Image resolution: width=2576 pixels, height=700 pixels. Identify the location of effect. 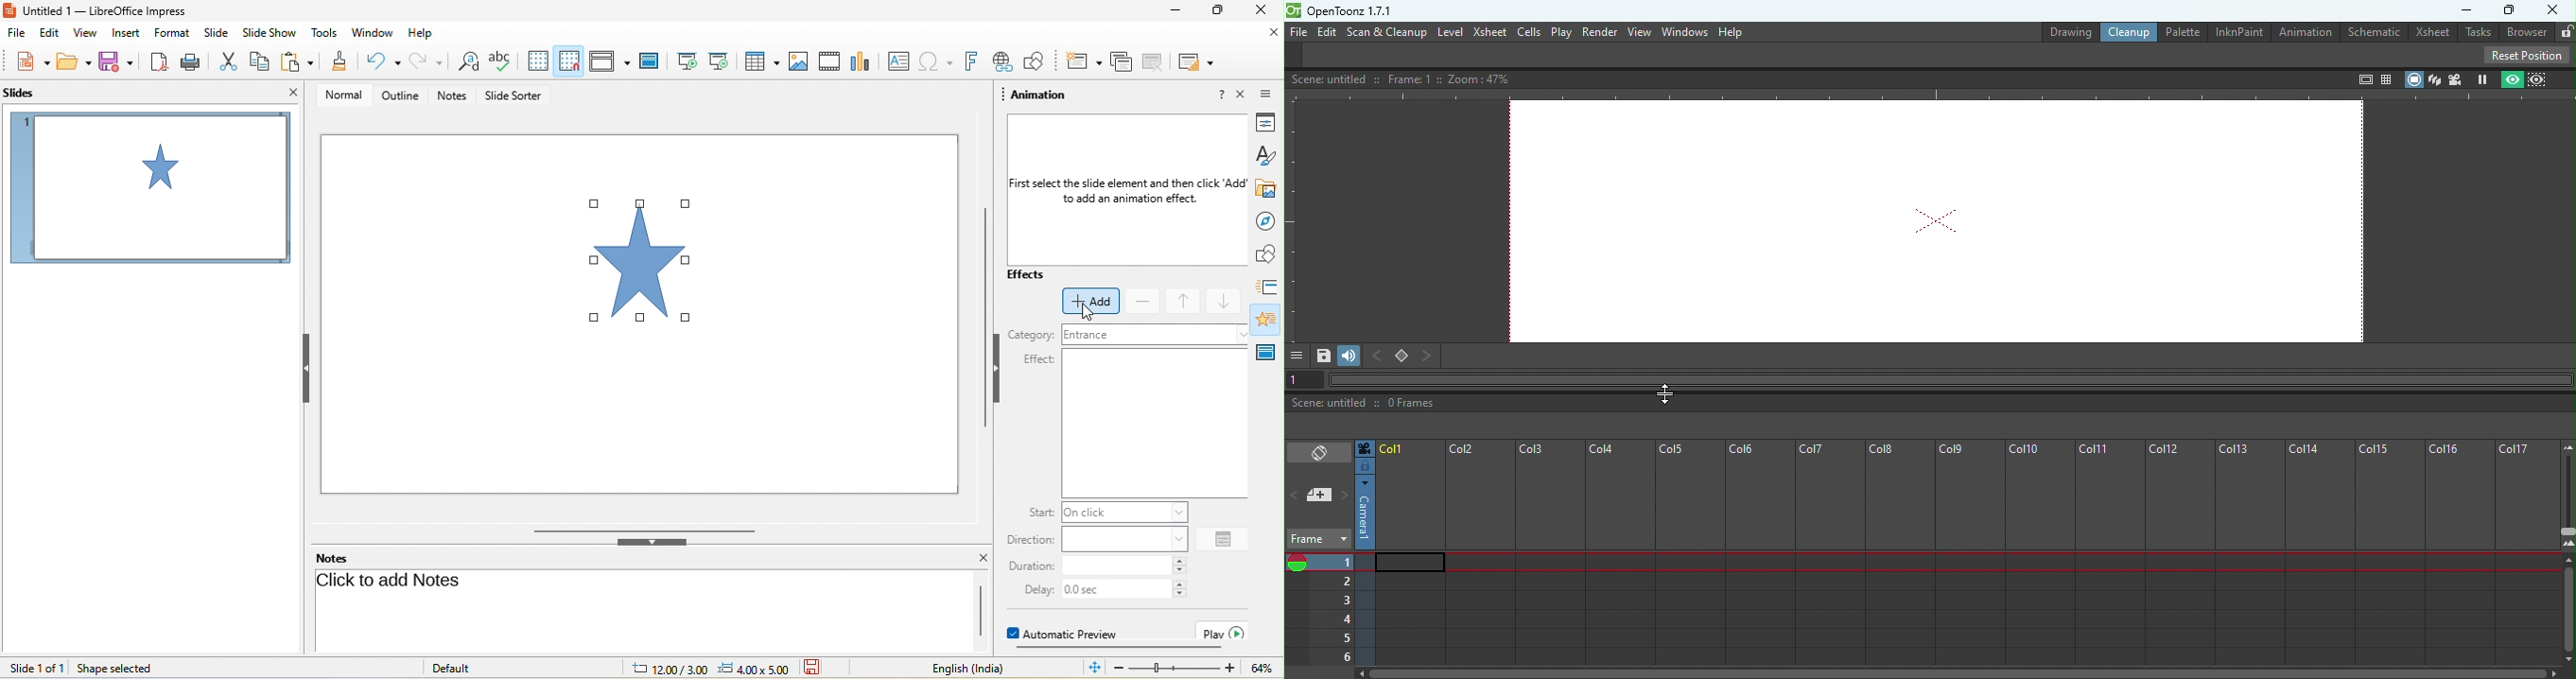
(1038, 360).